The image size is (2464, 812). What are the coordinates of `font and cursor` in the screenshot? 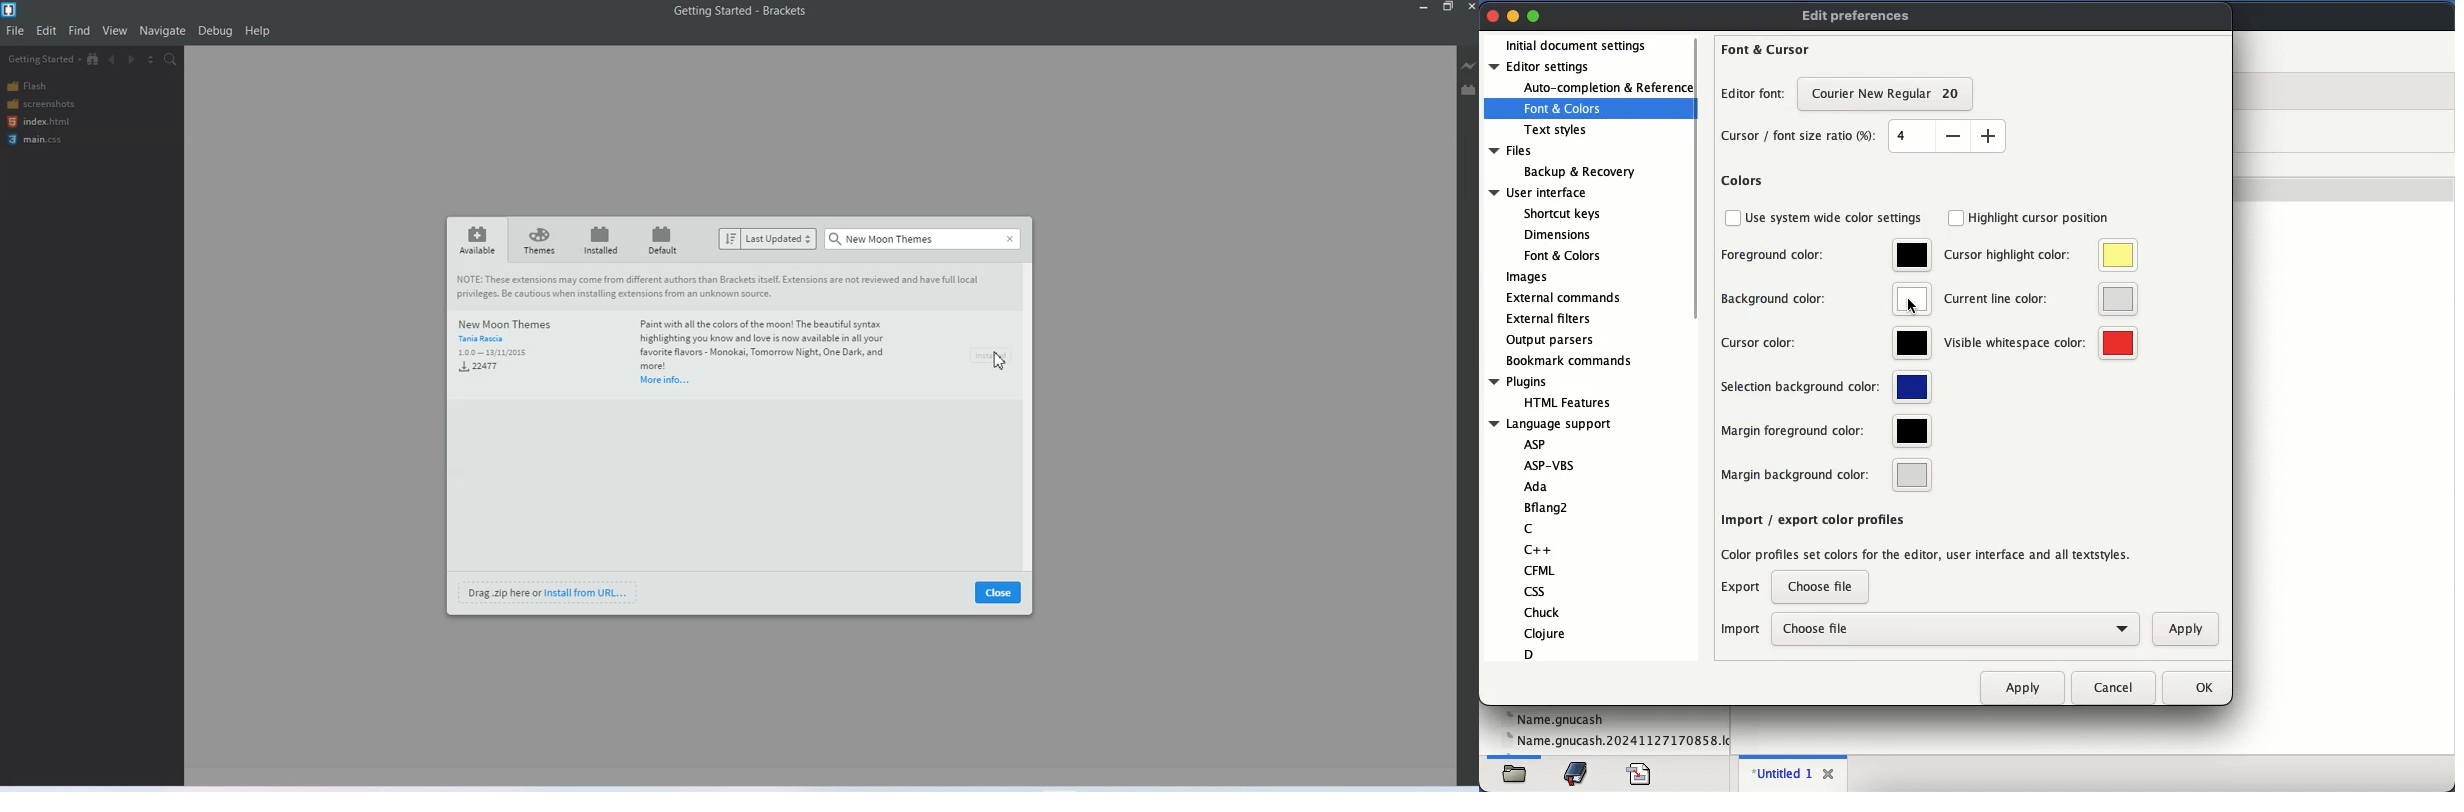 It's located at (1768, 47).